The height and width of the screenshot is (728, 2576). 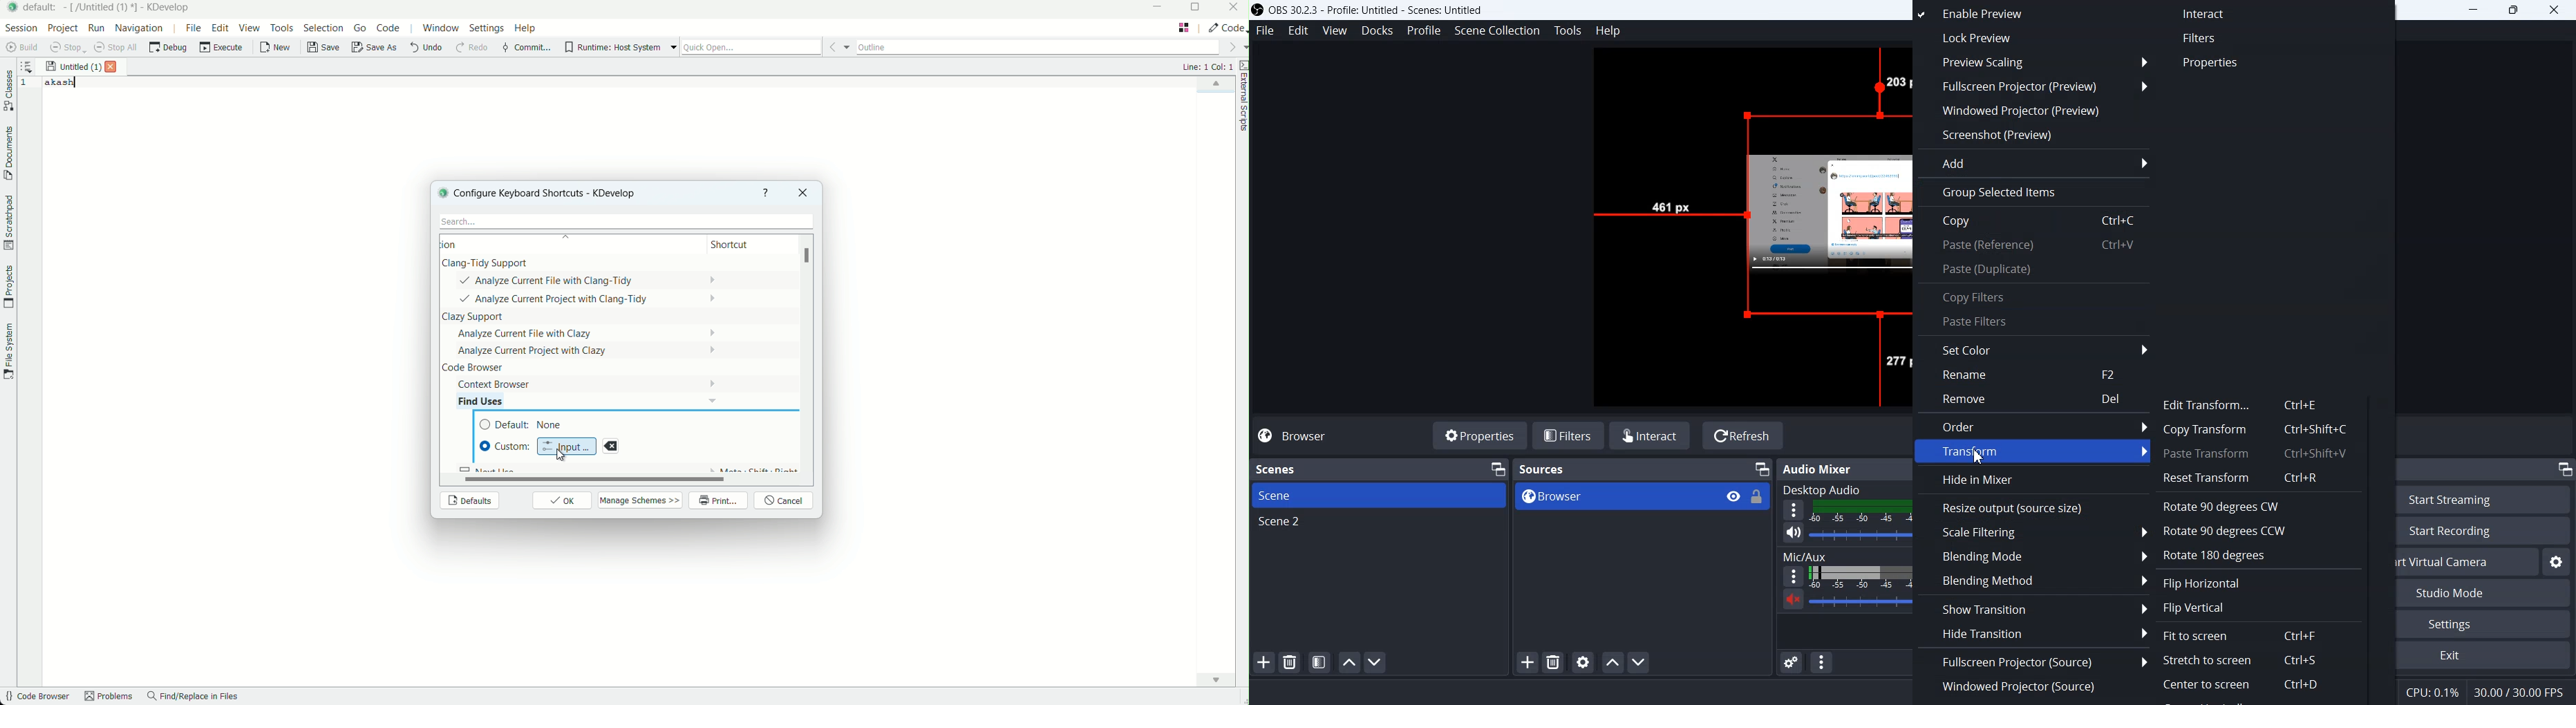 I want to click on More, so click(x=1794, y=509).